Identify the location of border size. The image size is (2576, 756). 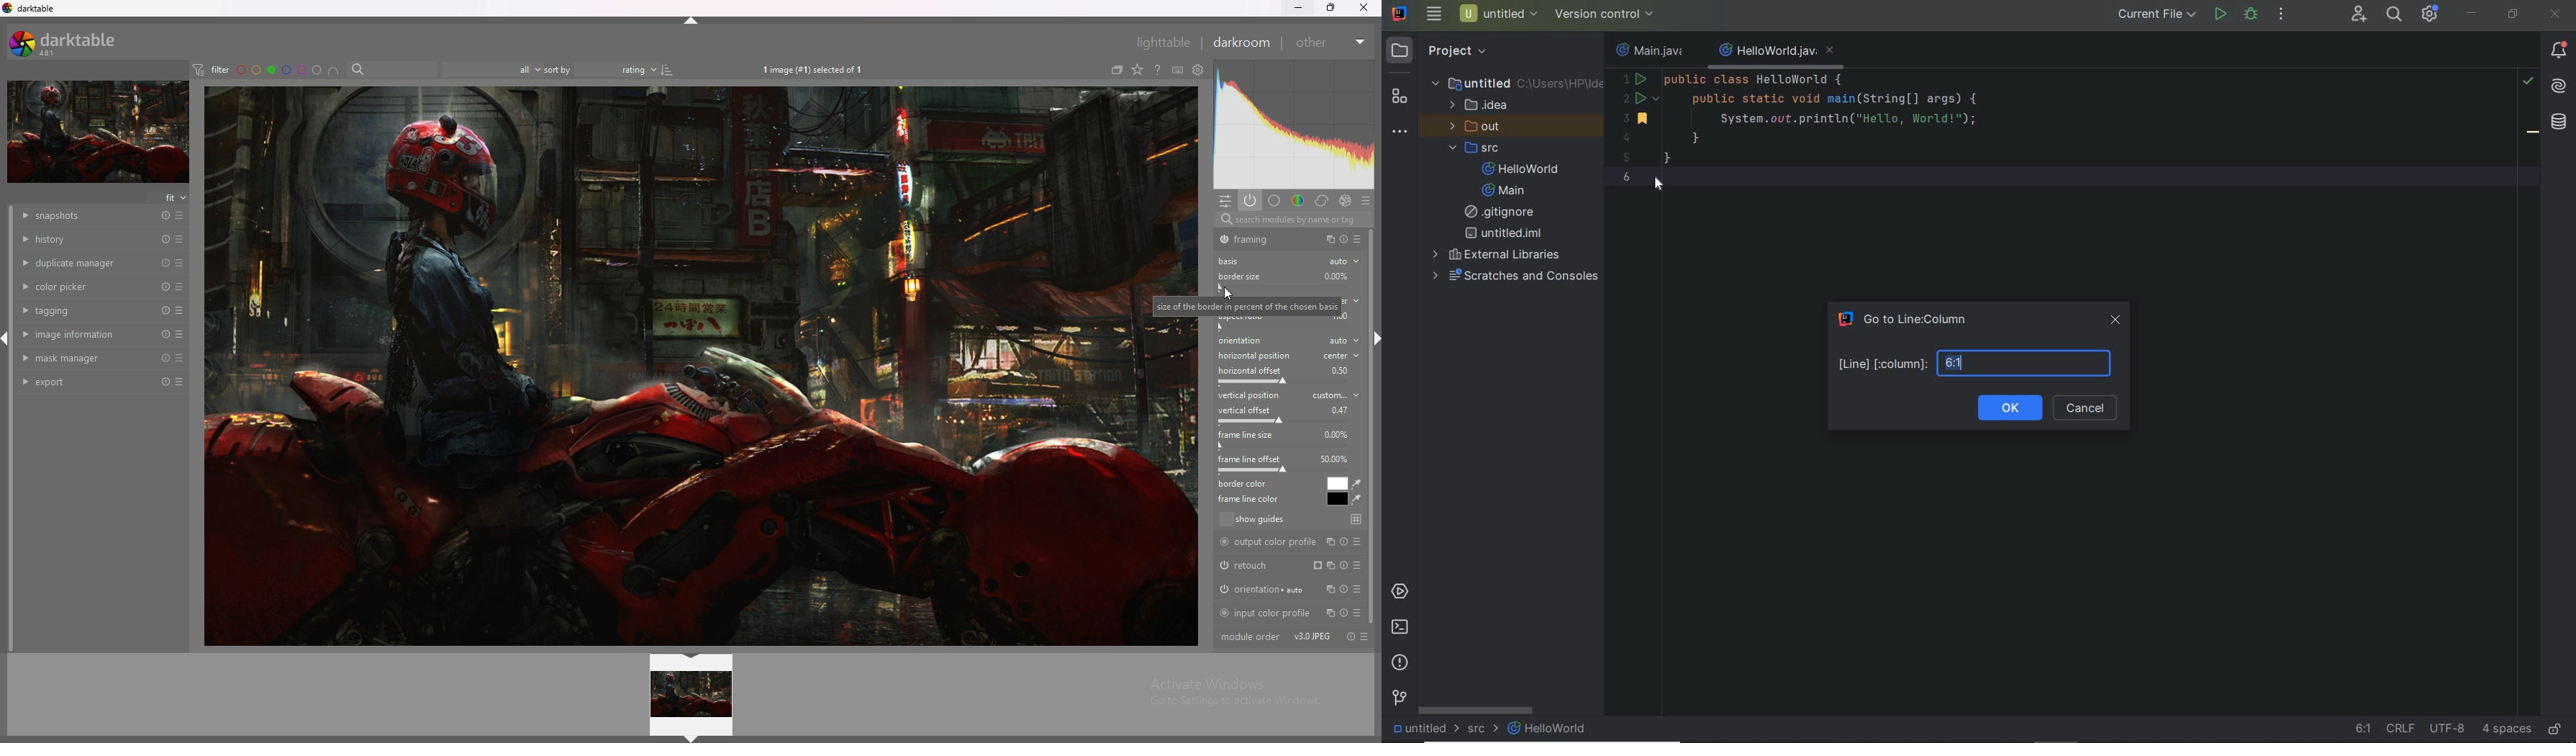
(1239, 276).